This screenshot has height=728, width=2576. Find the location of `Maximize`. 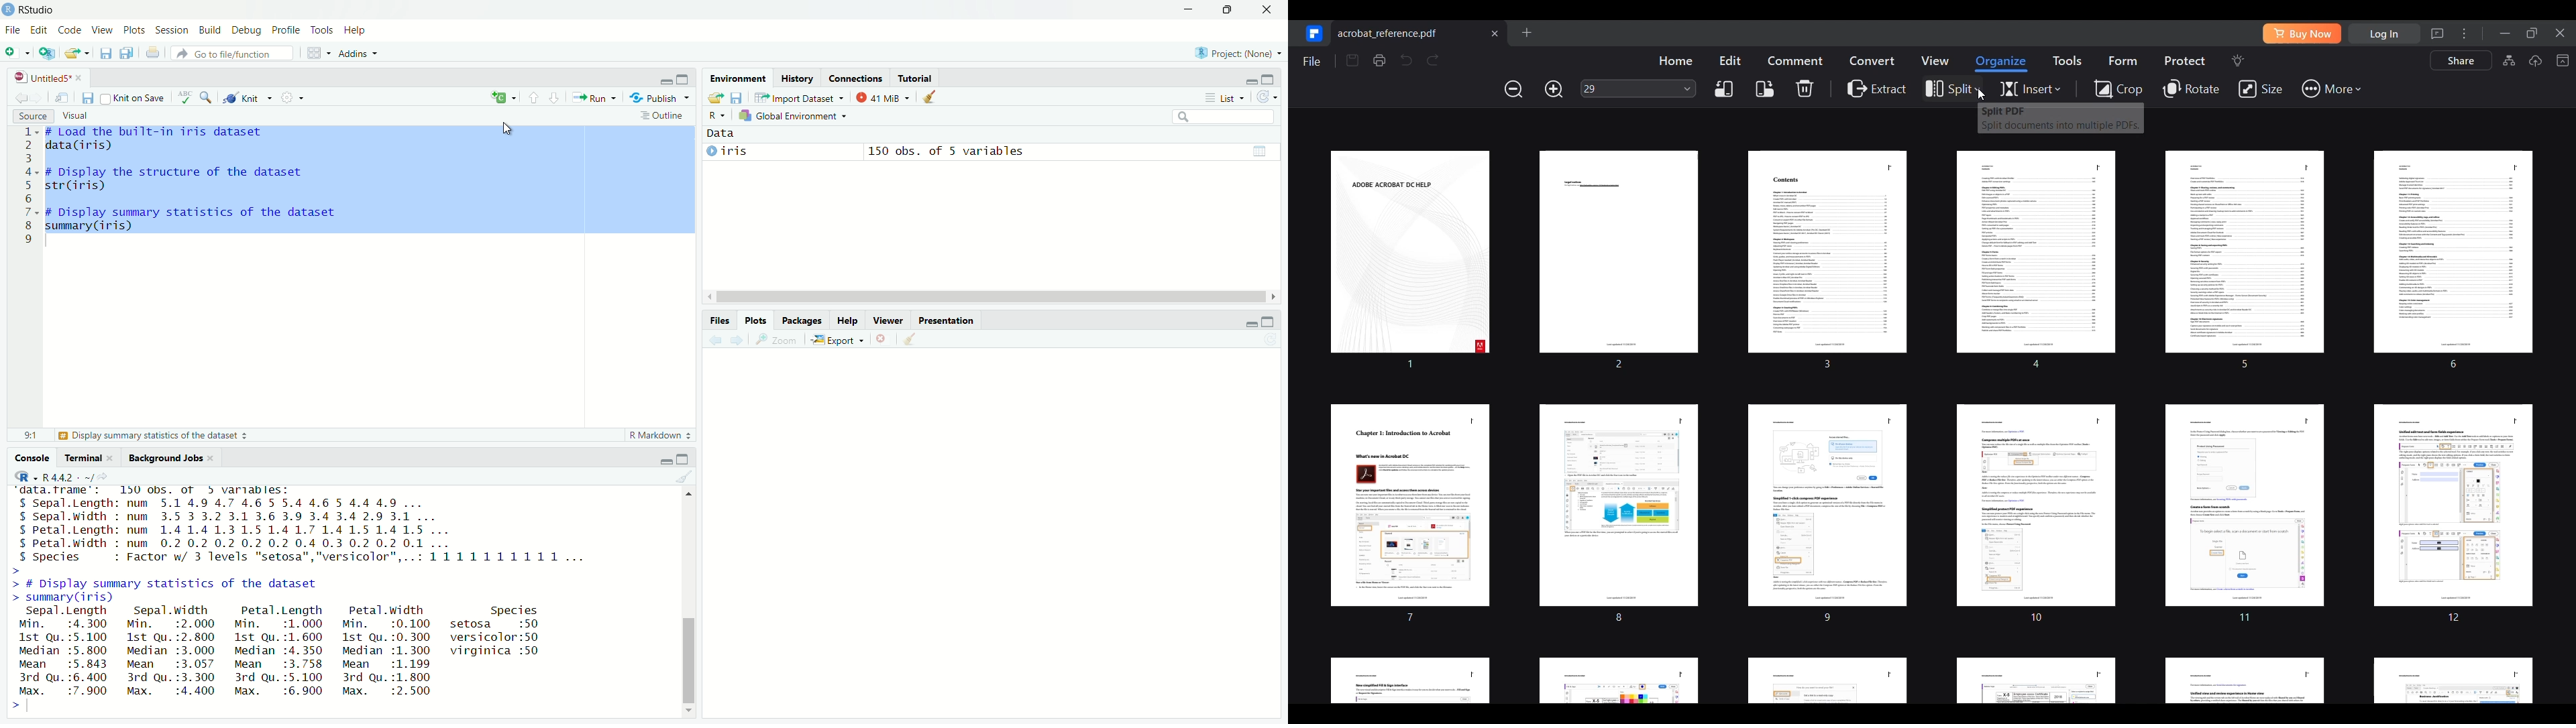

Maximize is located at coordinates (1228, 9).